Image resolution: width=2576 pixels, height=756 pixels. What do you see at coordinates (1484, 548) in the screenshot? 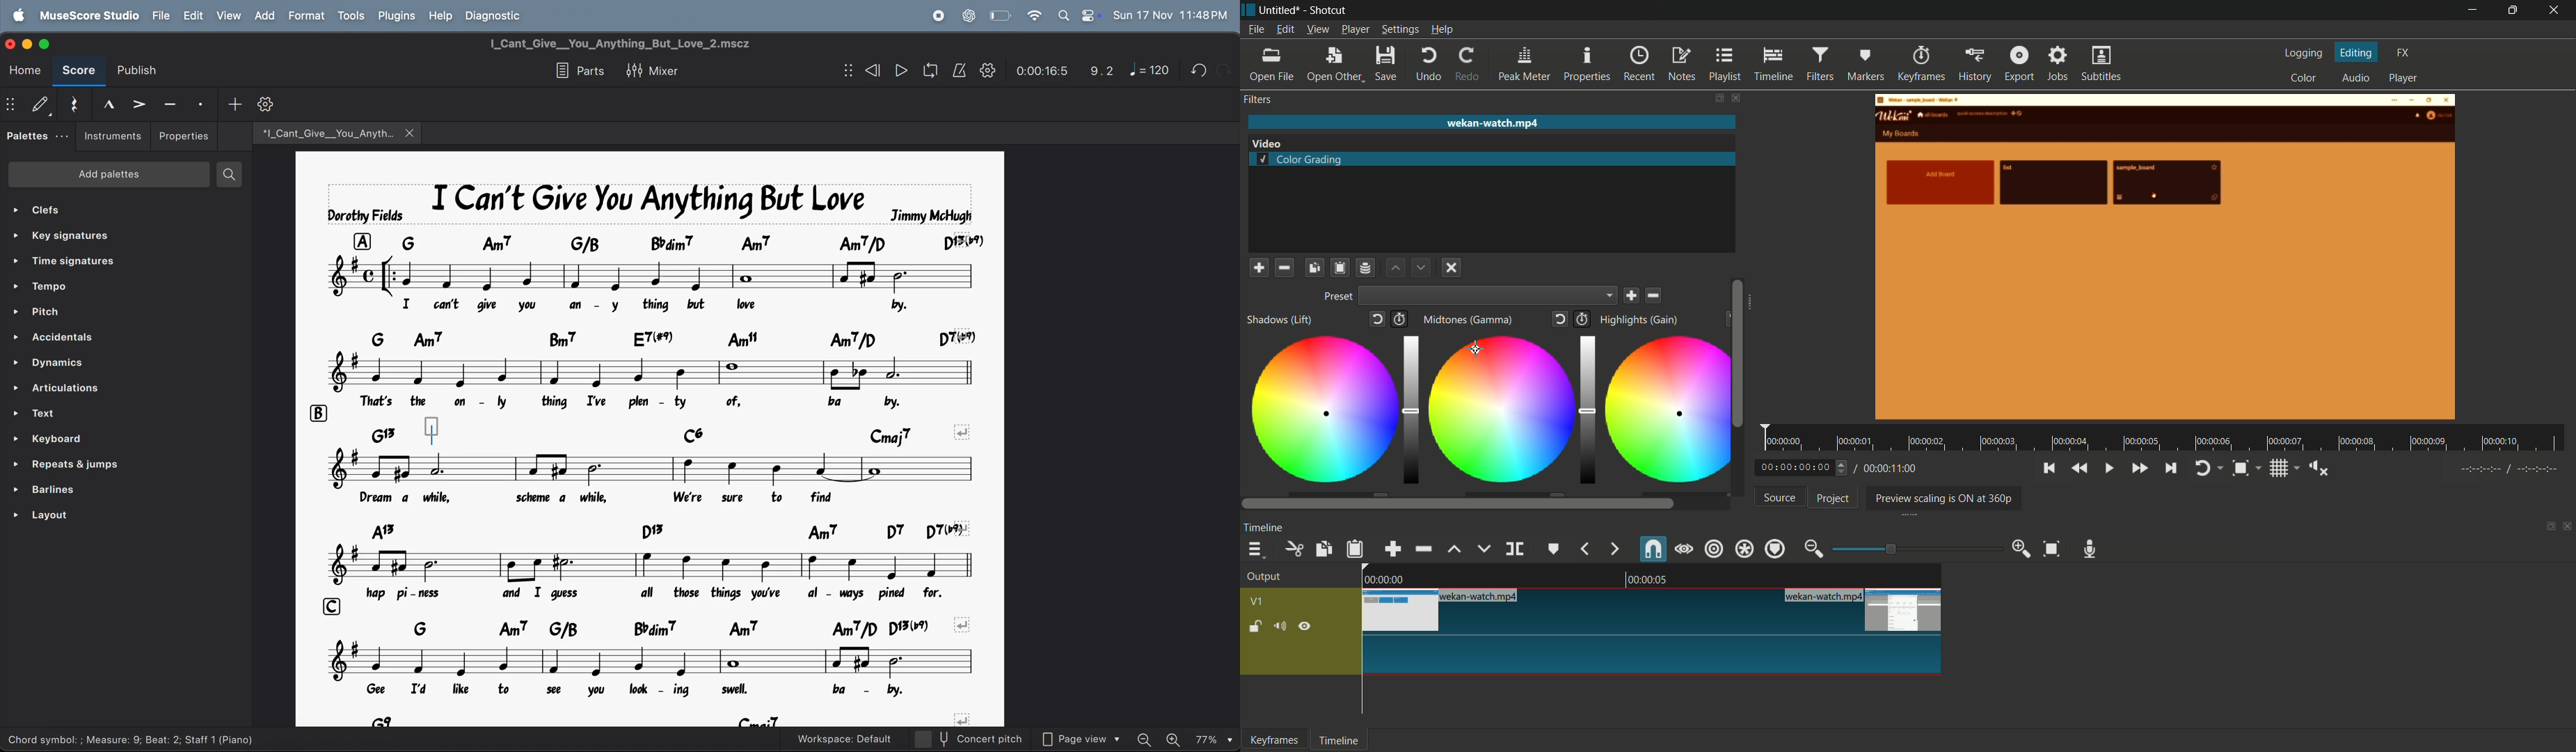
I see `overwrite` at bounding box center [1484, 548].